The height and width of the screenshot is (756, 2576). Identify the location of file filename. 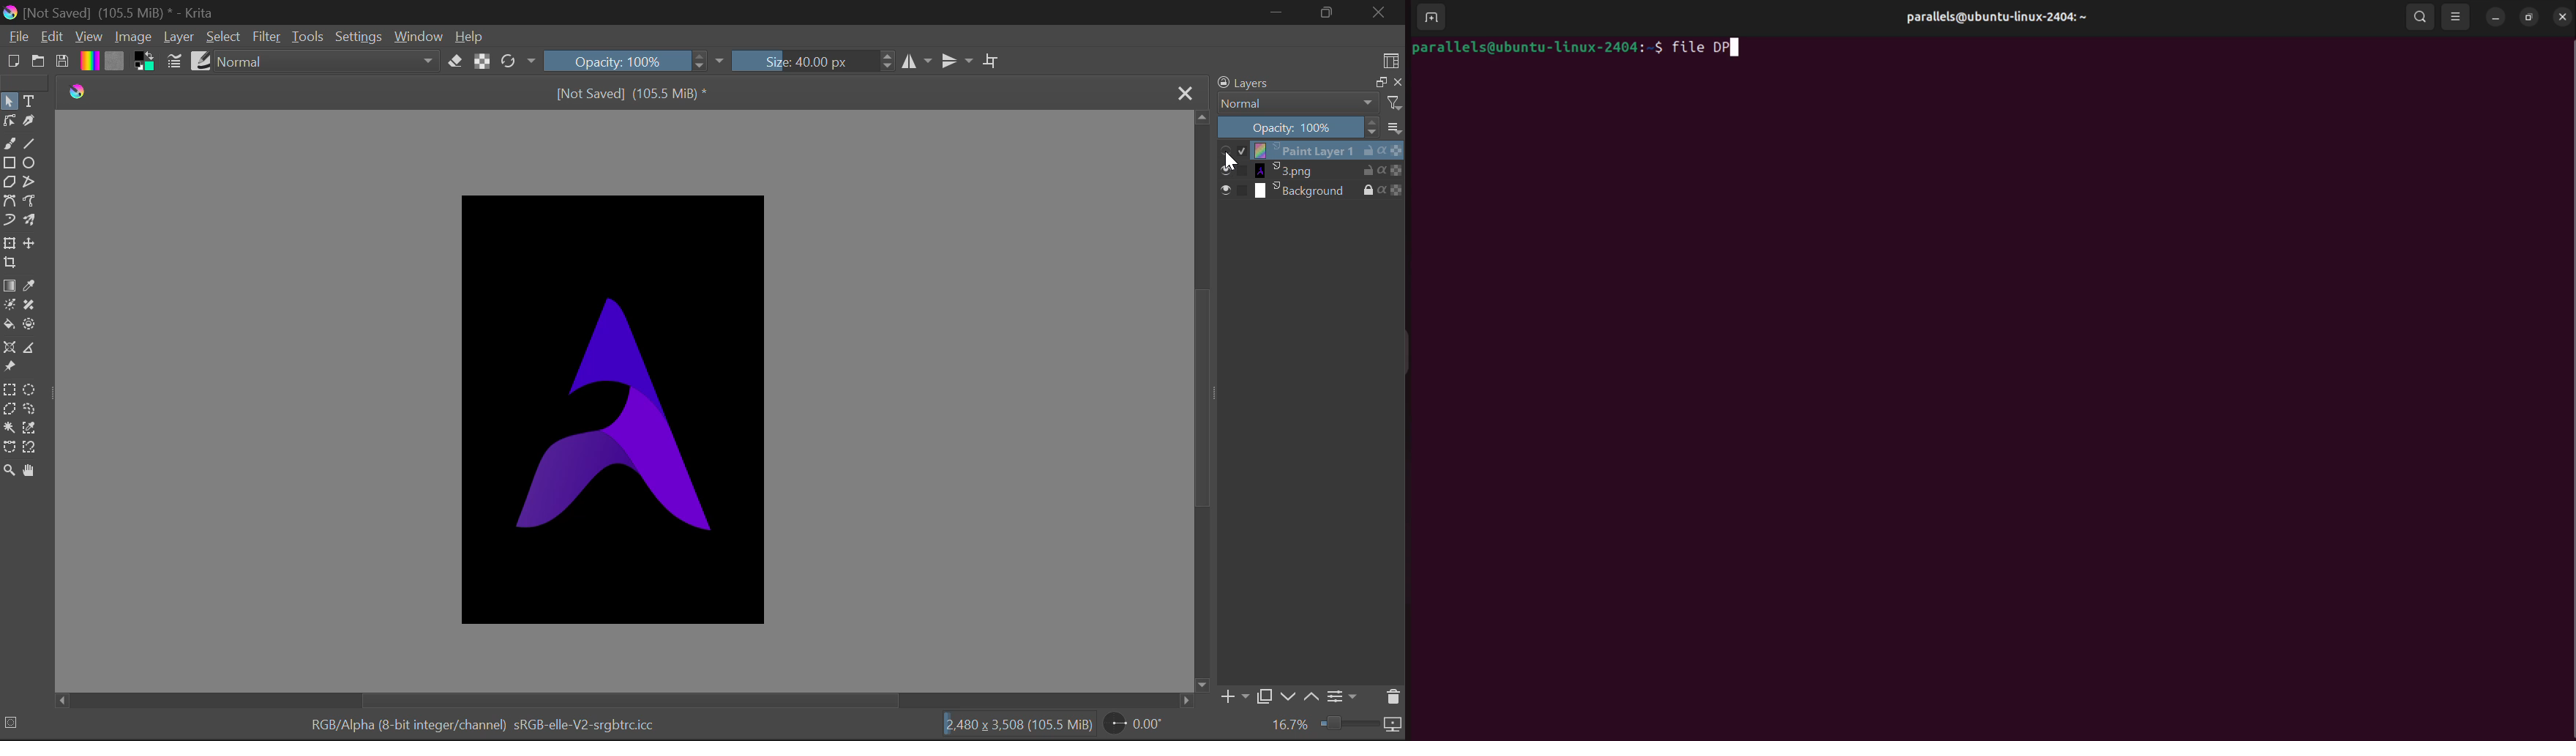
(1709, 50).